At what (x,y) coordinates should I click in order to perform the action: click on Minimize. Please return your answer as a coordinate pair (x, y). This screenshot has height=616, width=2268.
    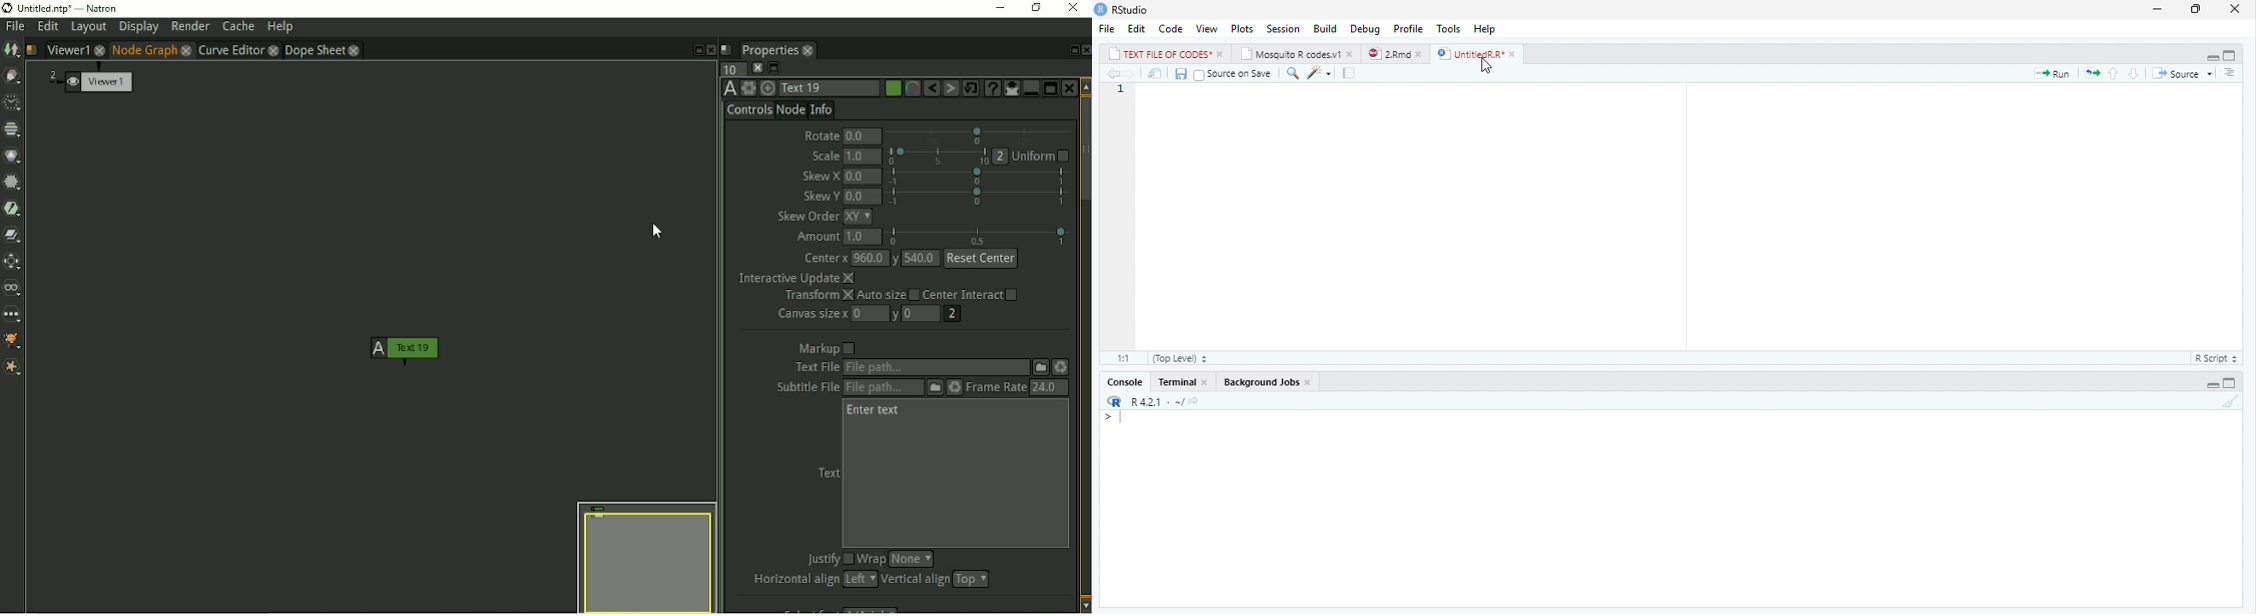
    Looking at the image, I should click on (2160, 9).